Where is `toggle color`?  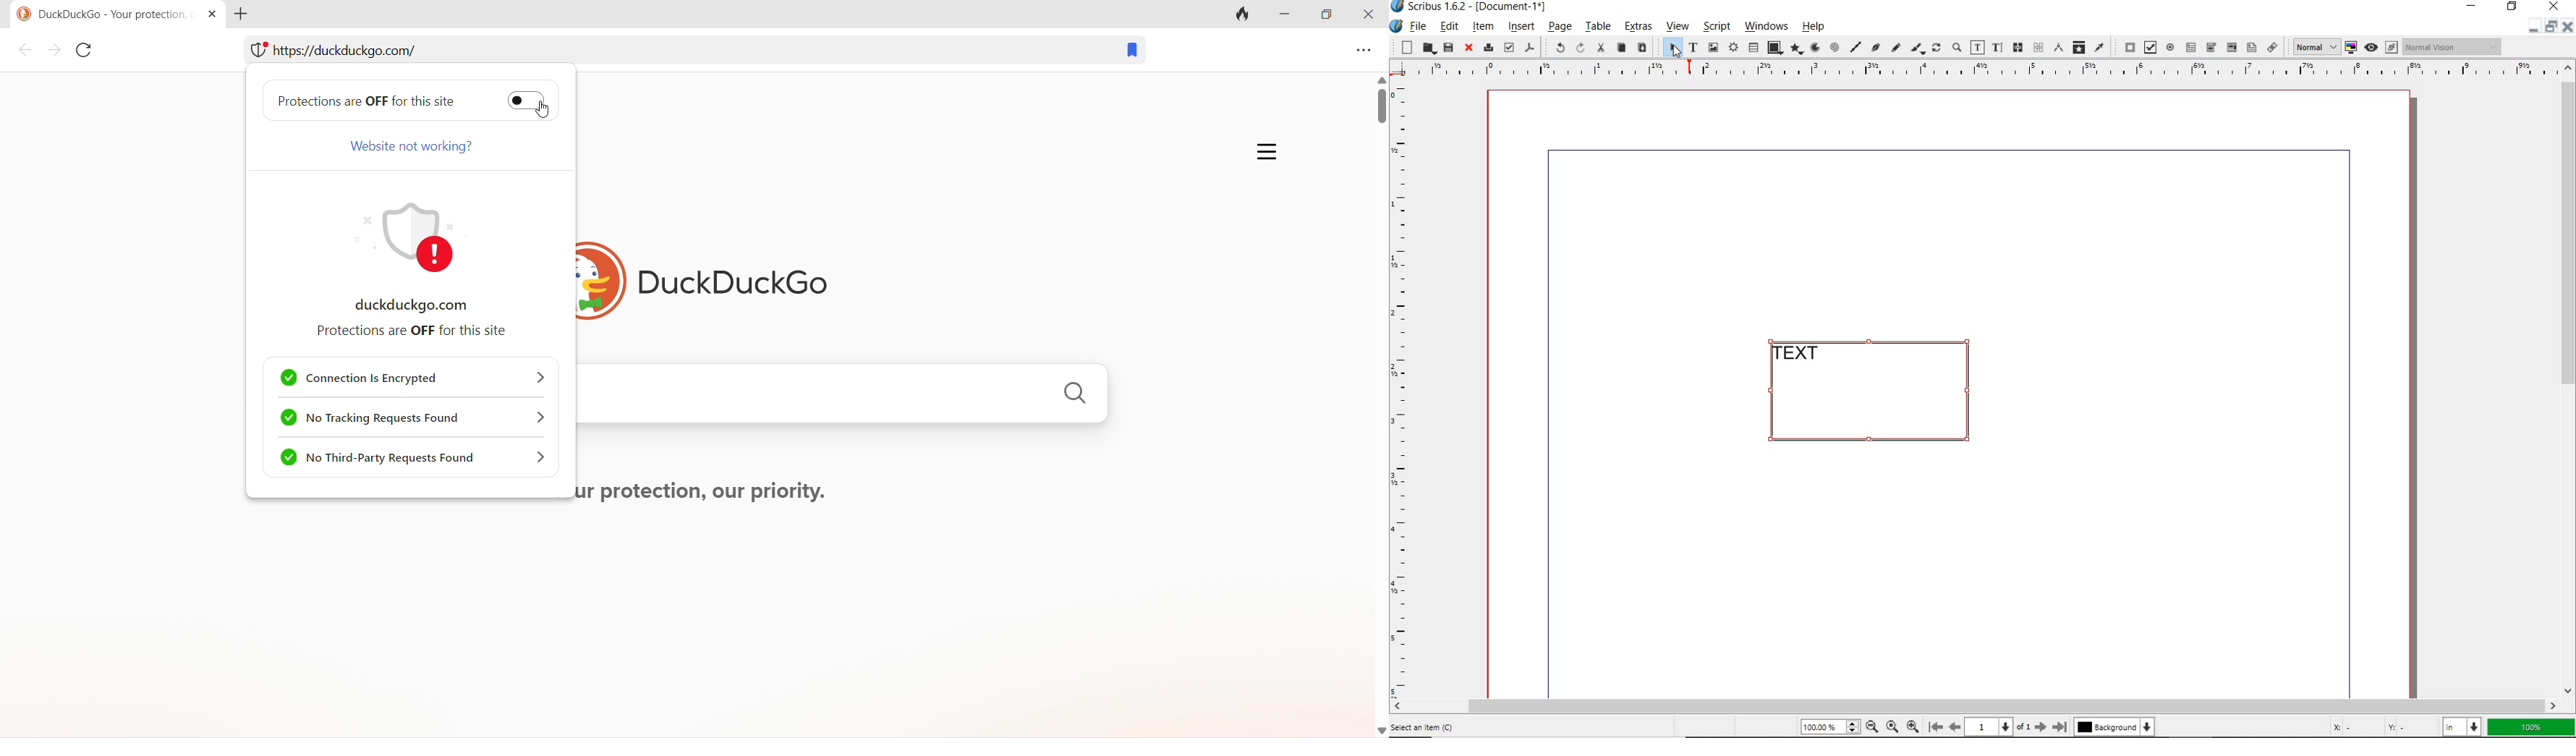 toggle color is located at coordinates (2352, 47).